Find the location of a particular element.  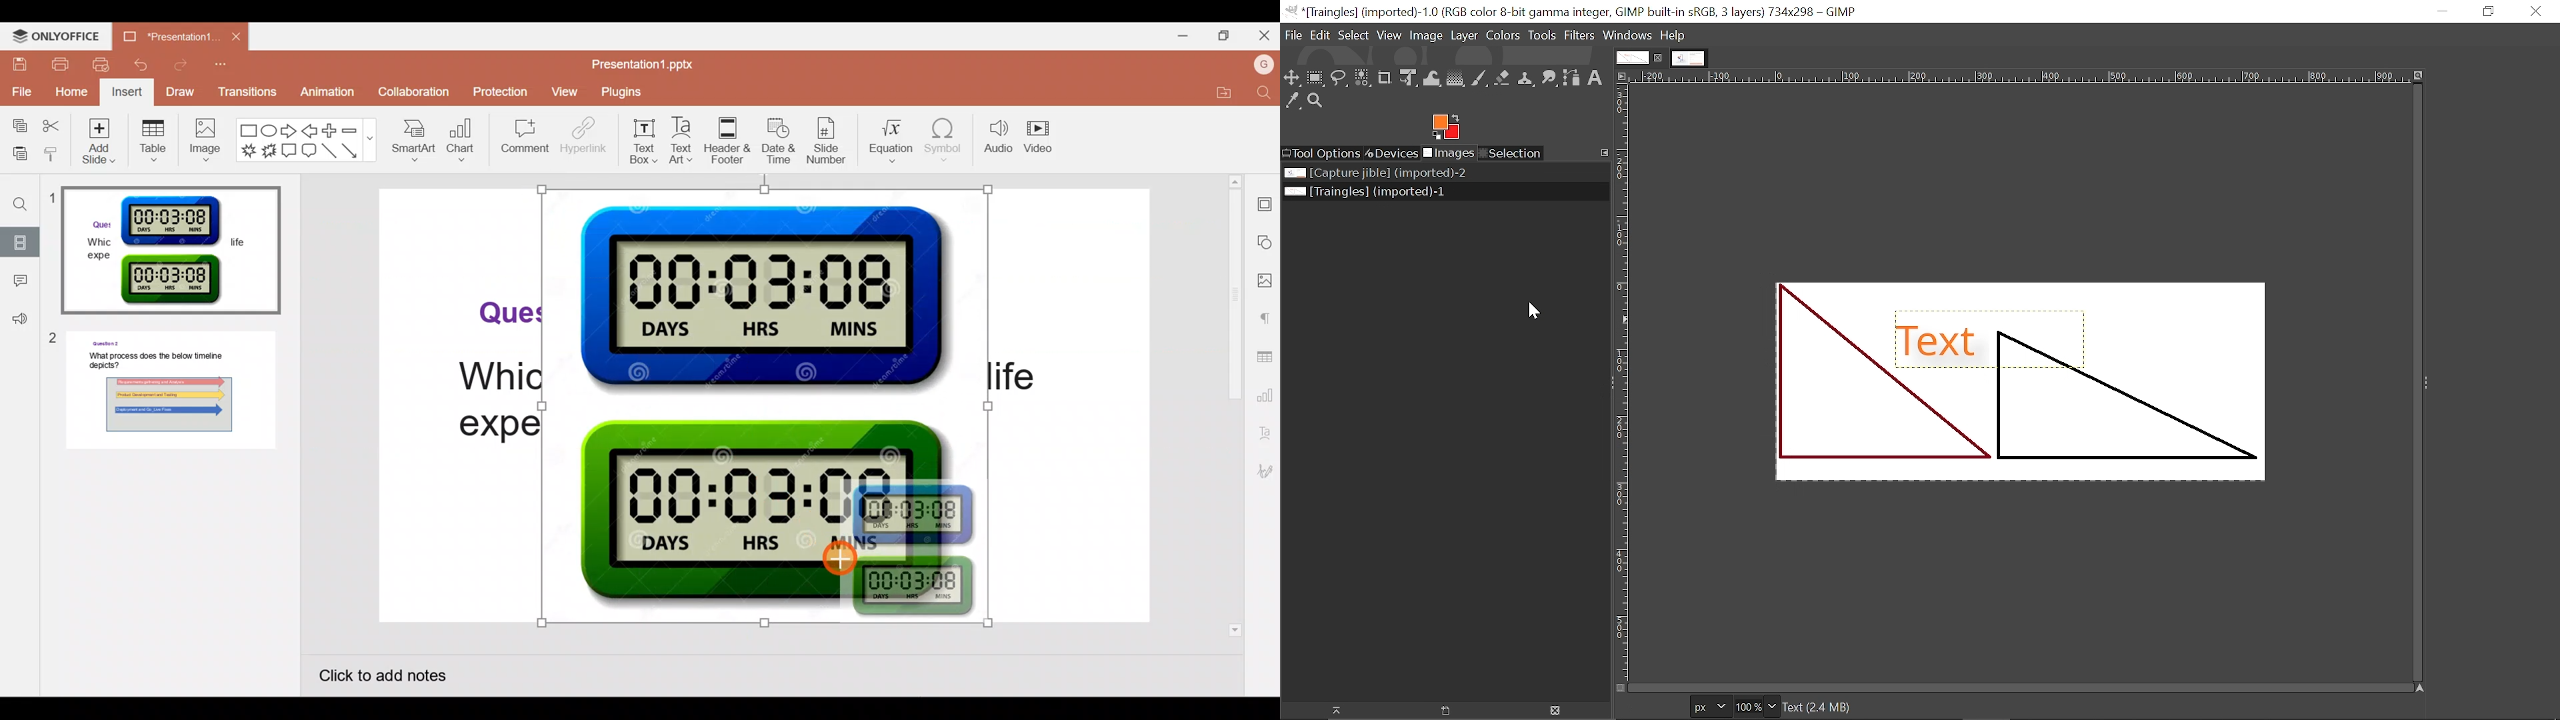

Free select is located at coordinates (1340, 77).